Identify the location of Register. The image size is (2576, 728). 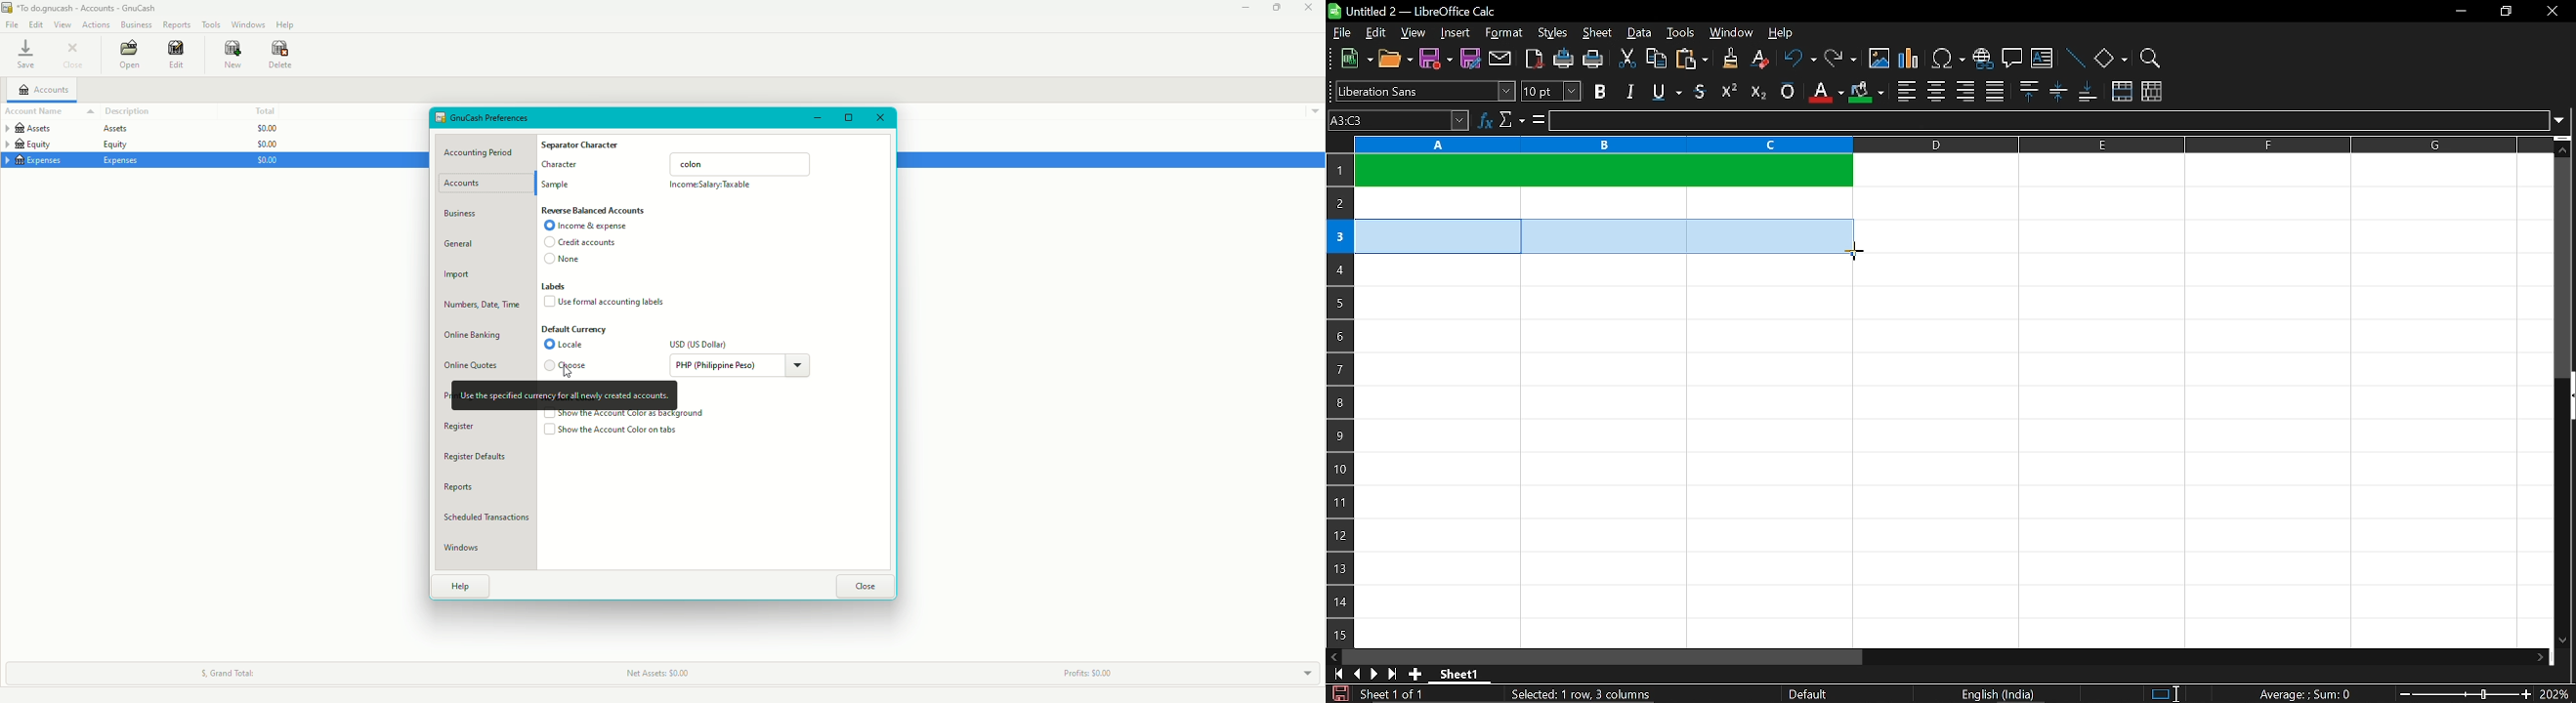
(461, 427).